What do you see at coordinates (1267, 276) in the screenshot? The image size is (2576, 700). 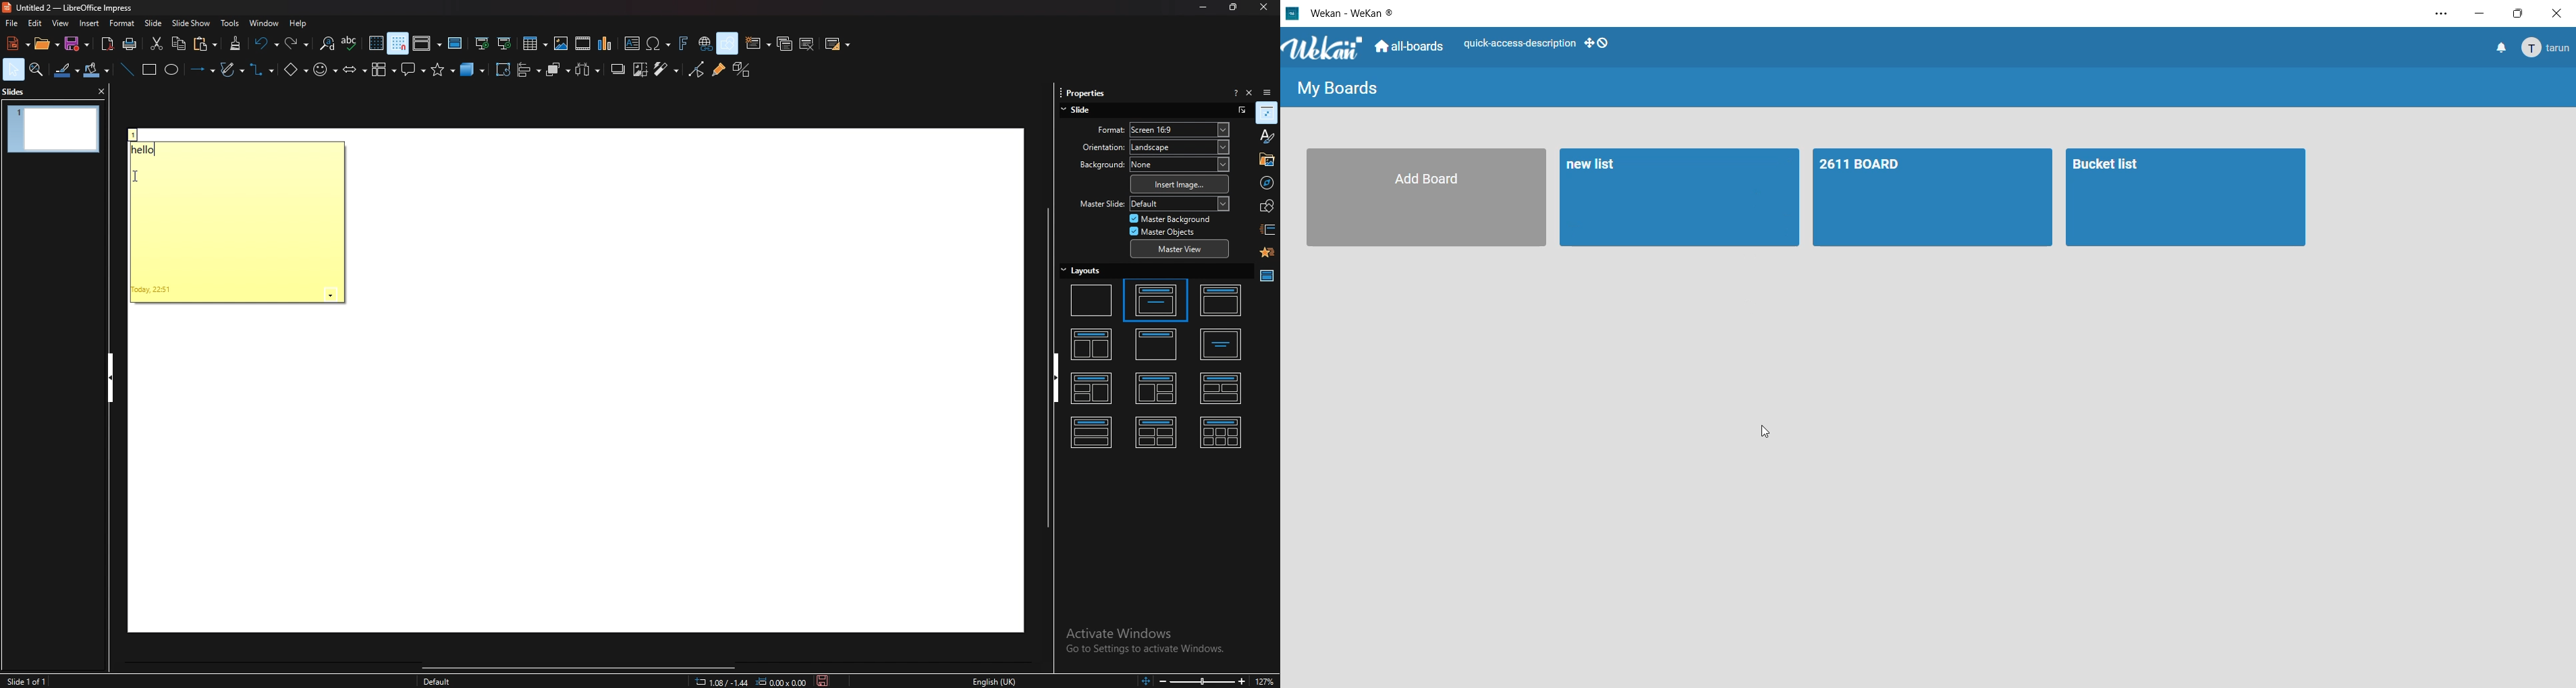 I see `master slides` at bounding box center [1267, 276].